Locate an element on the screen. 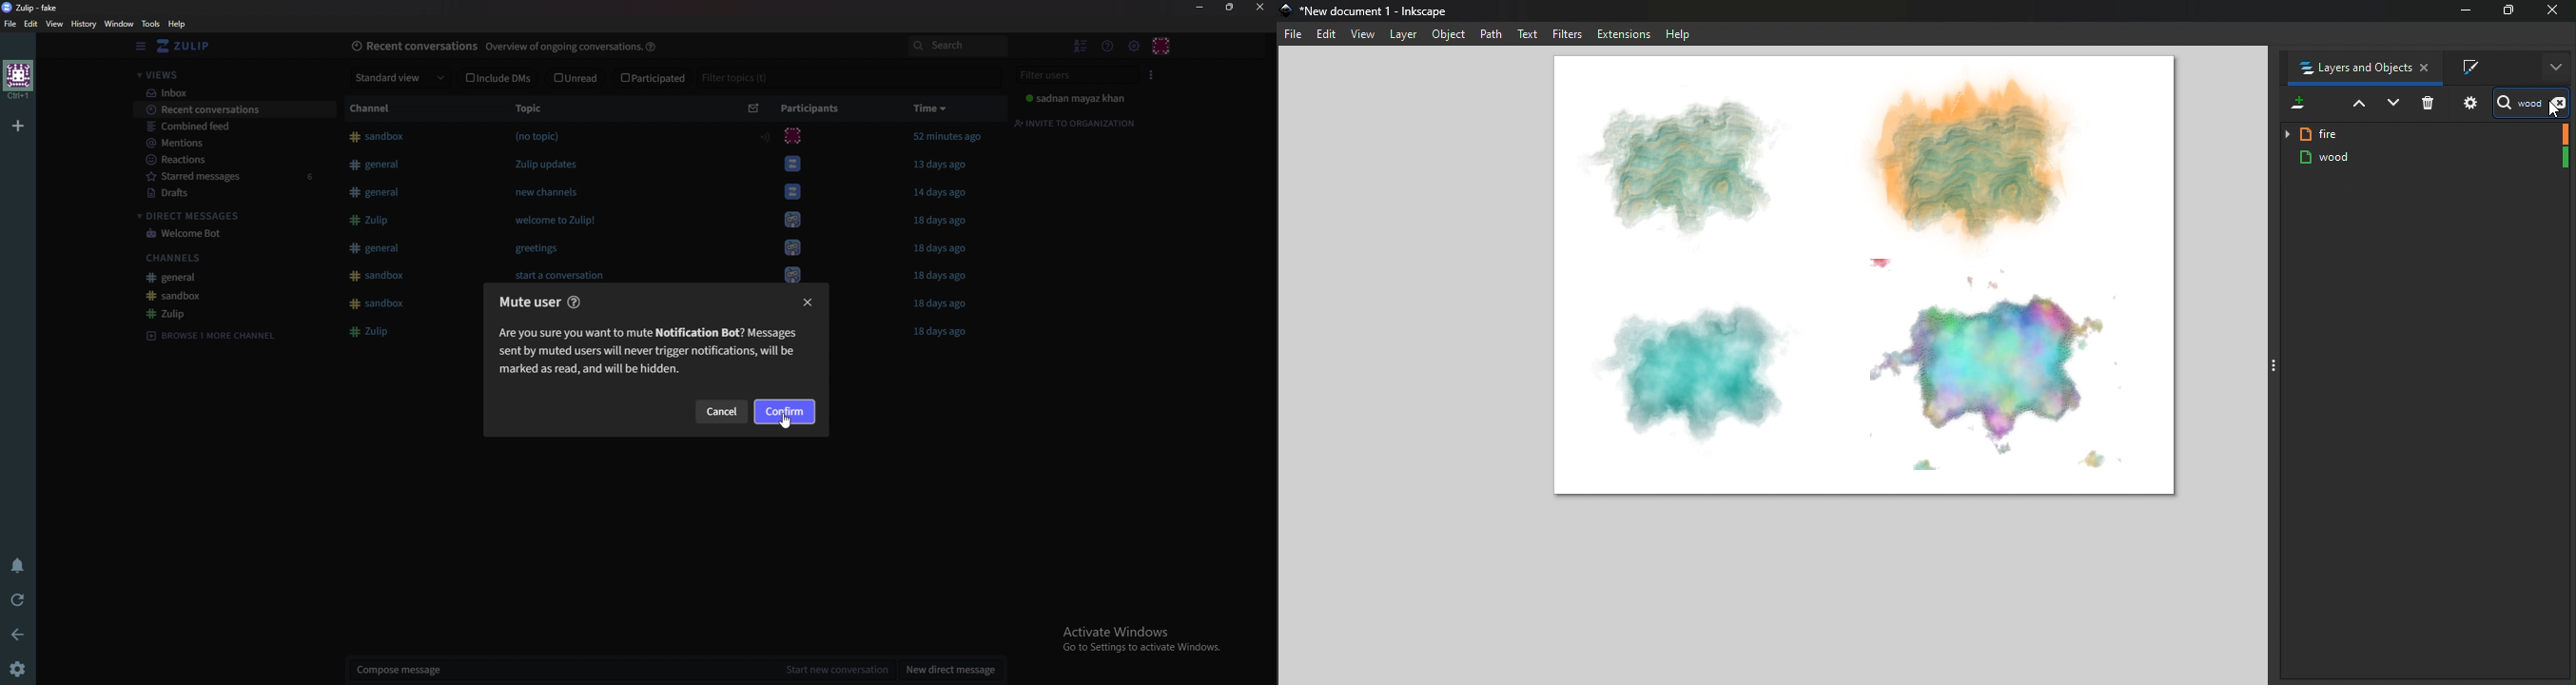 The width and height of the screenshot is (2576, 700). icon is located at coordinates (795, 134).